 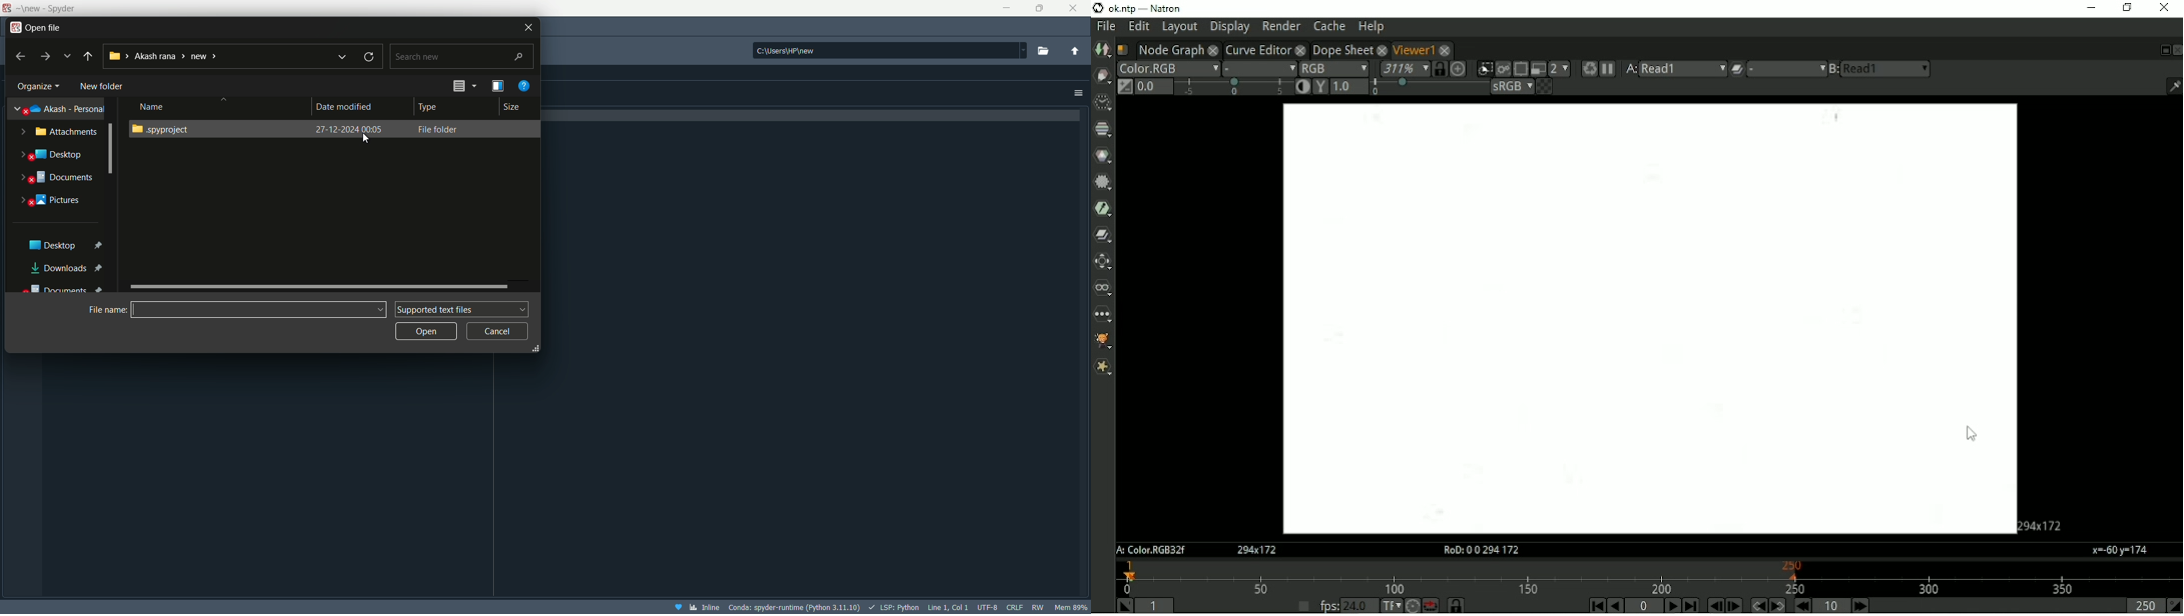 What do you see at coordinates (894, 607) in the screenshot?
I see `LSP:Python` at bounding box center [894, 607].